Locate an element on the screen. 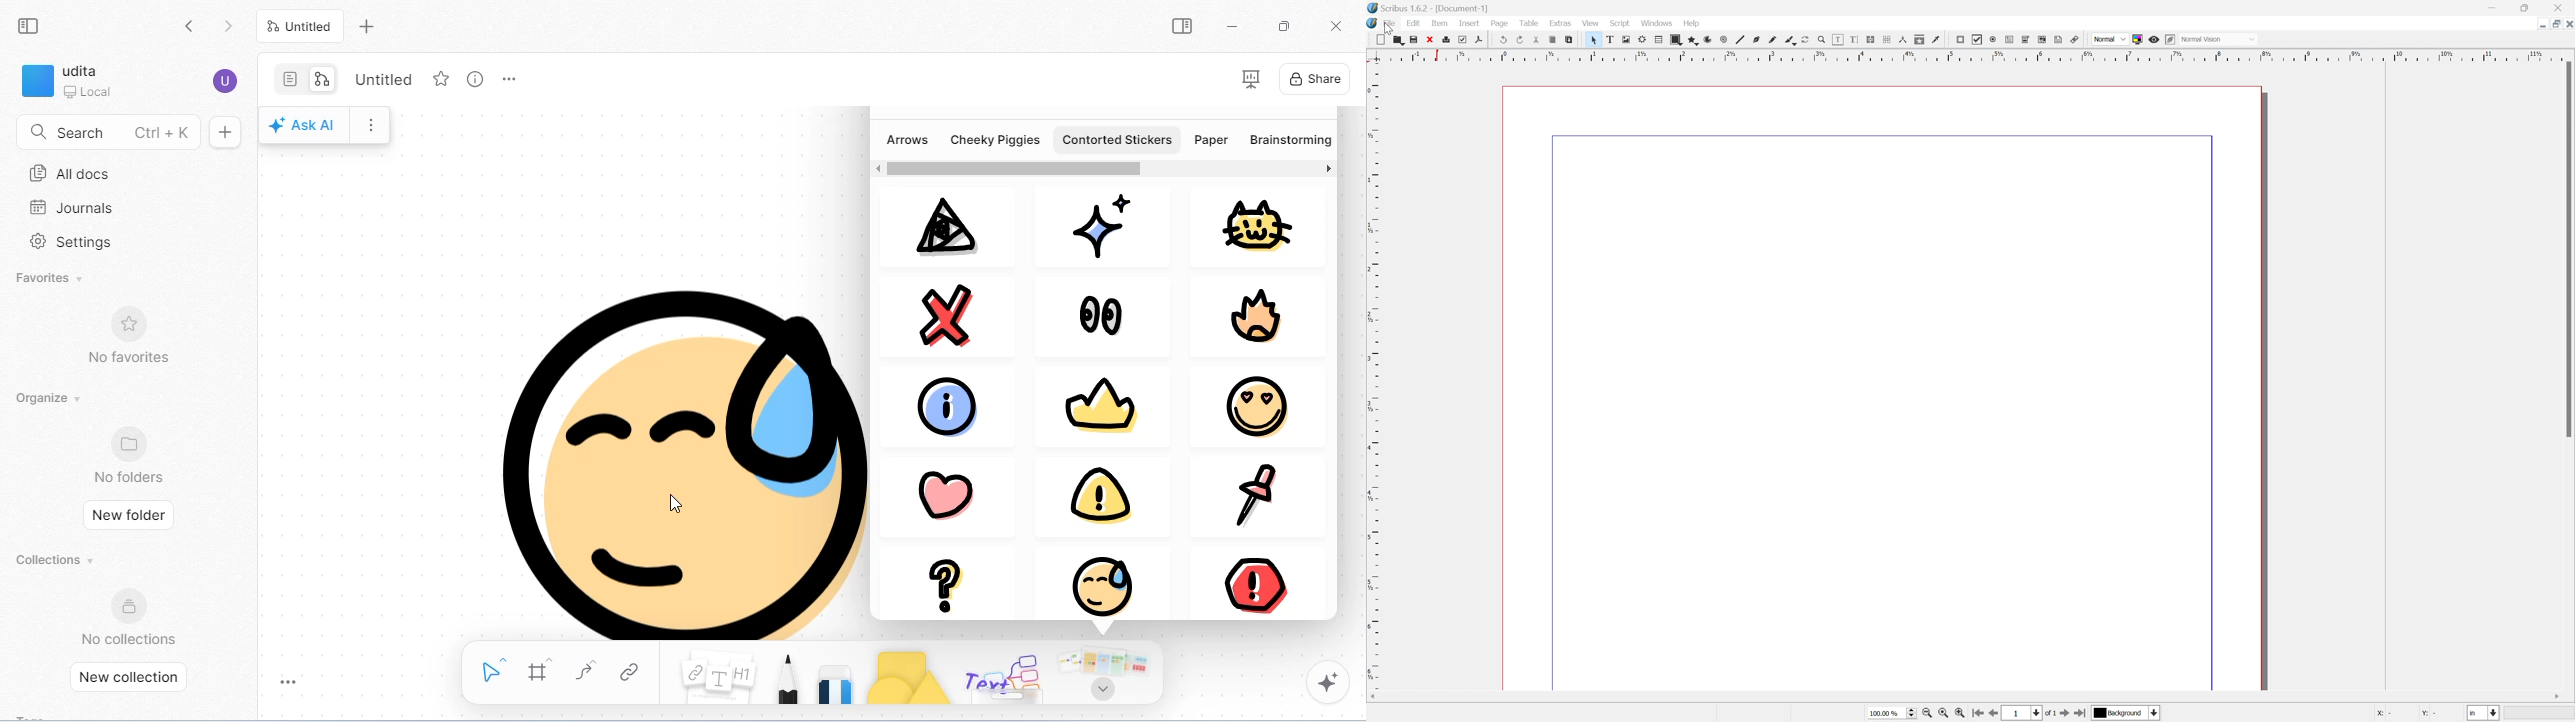 The width and height of the screenshot is (2576, 728). AI assistant is located at coordinates (1330, 683).